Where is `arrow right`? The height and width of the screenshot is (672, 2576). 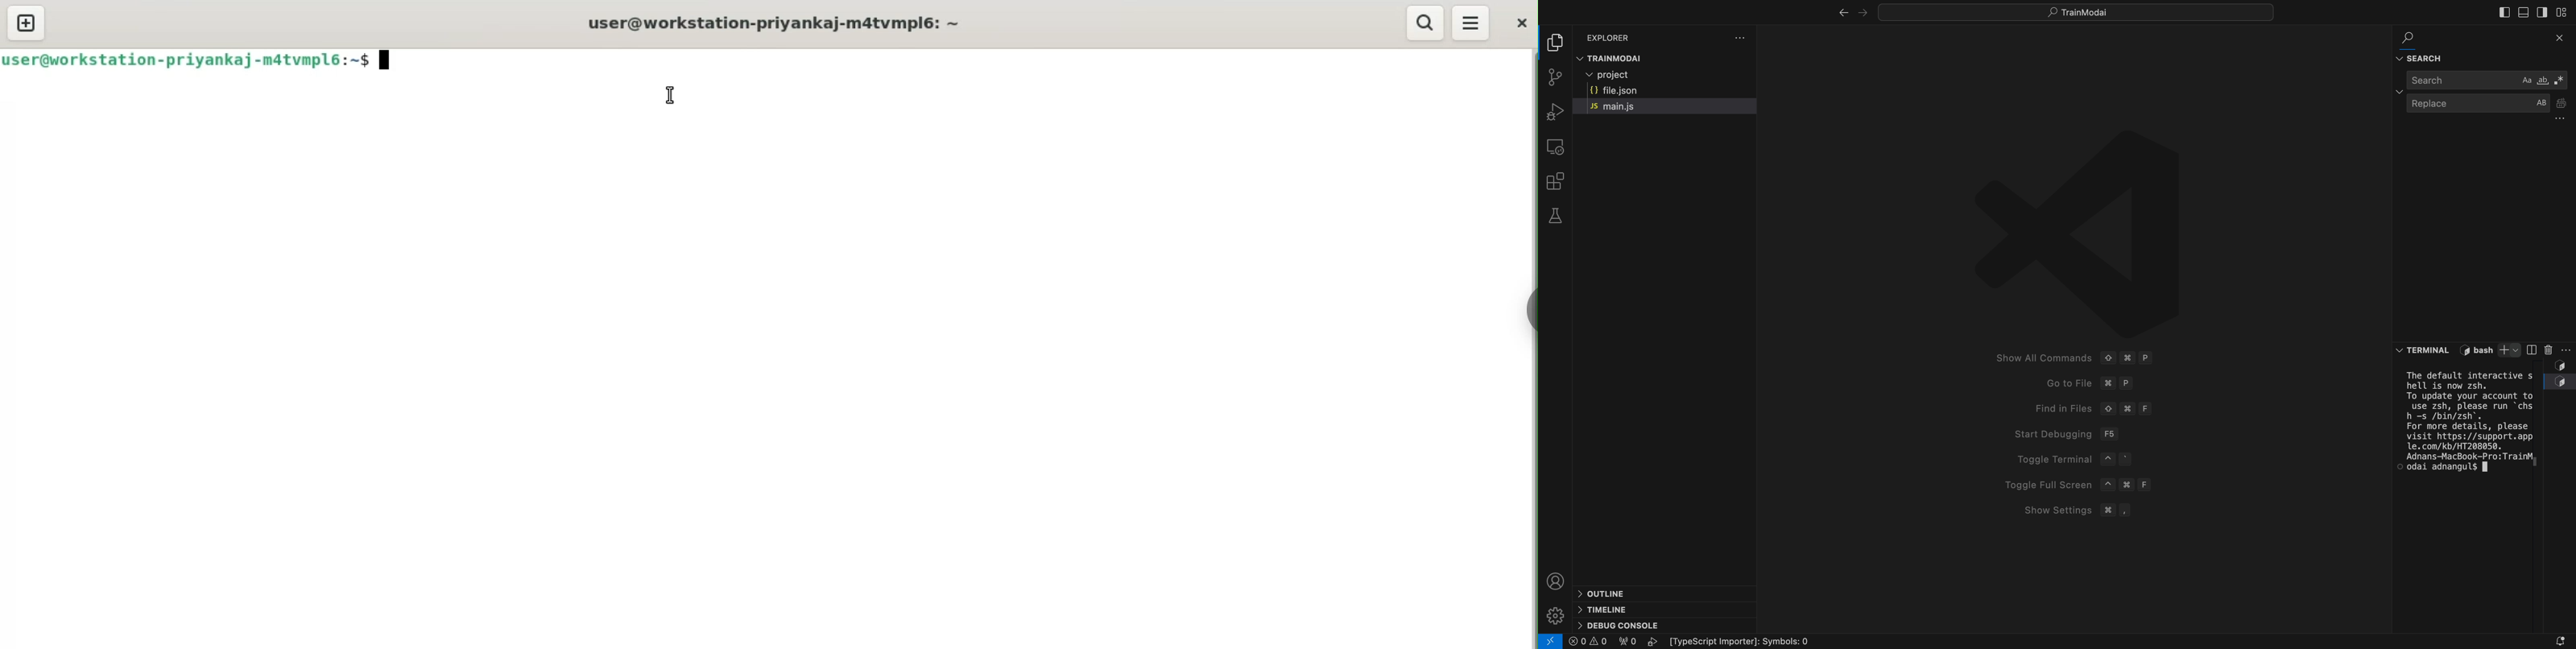
arrow right is located at coordinates (1866, 13).